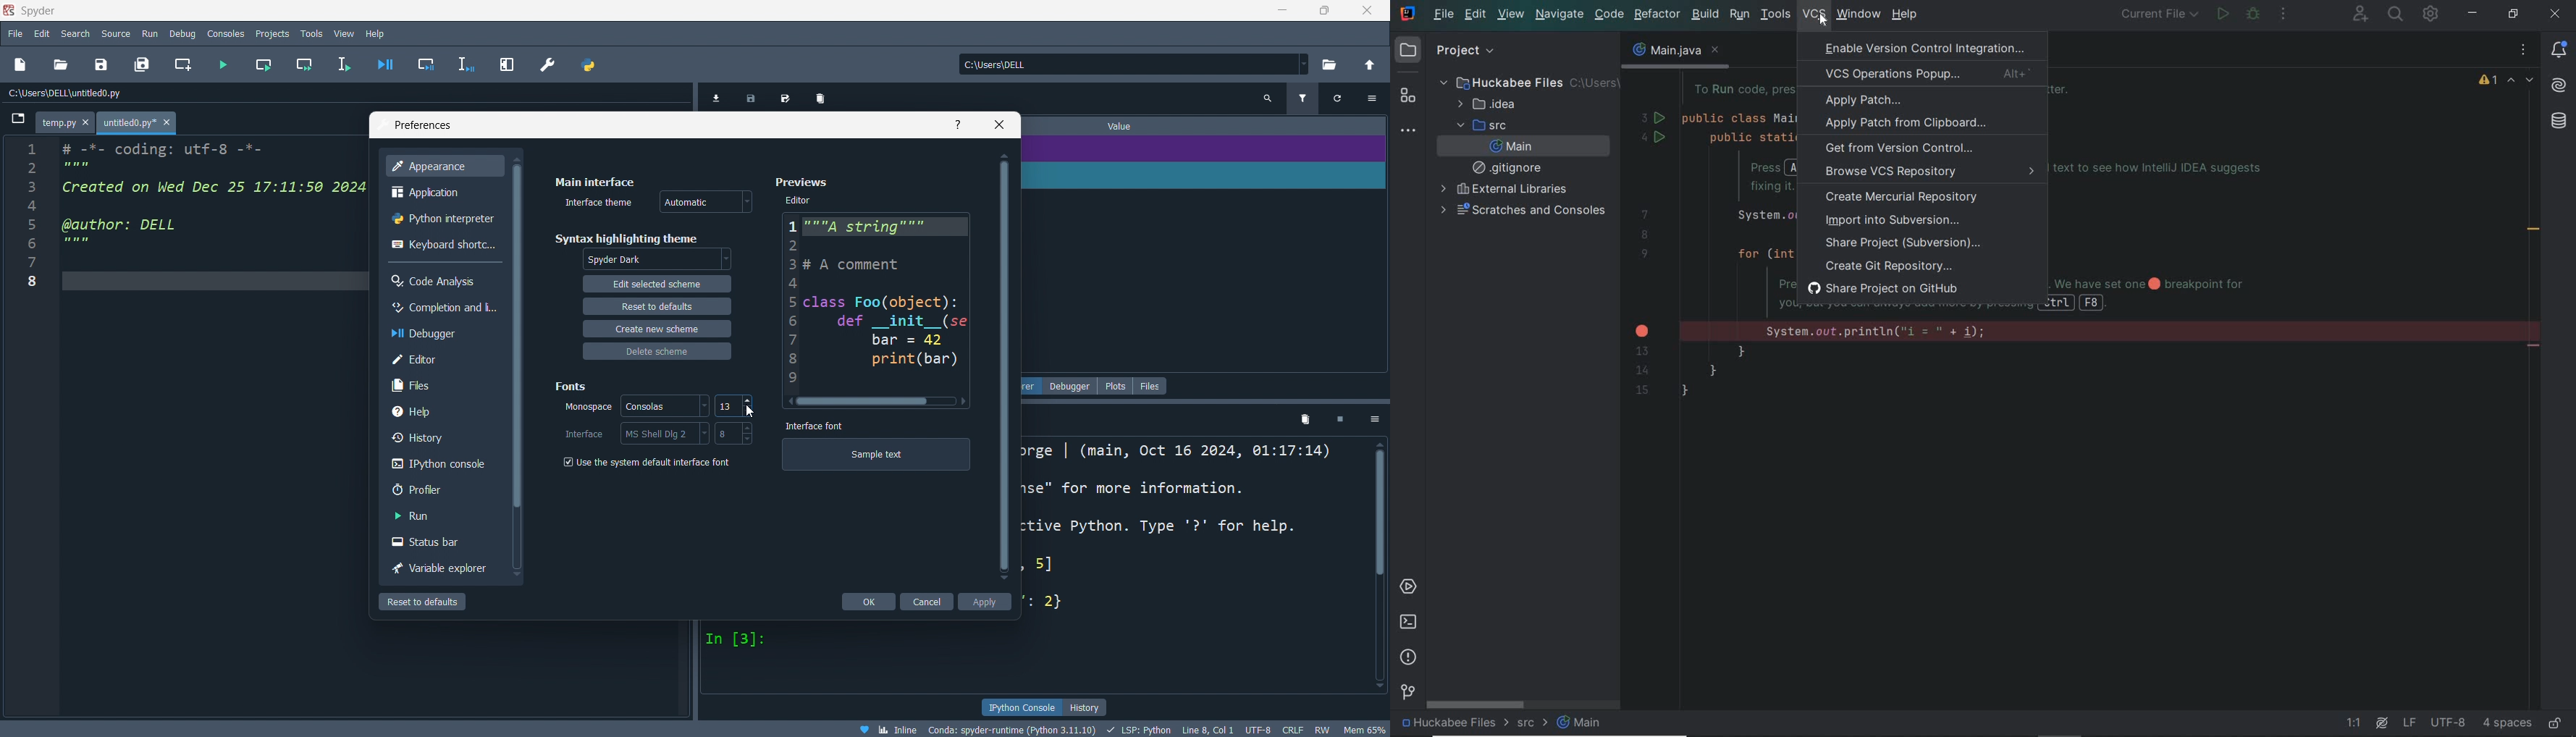  I want to click on completion, so click(445, 307).